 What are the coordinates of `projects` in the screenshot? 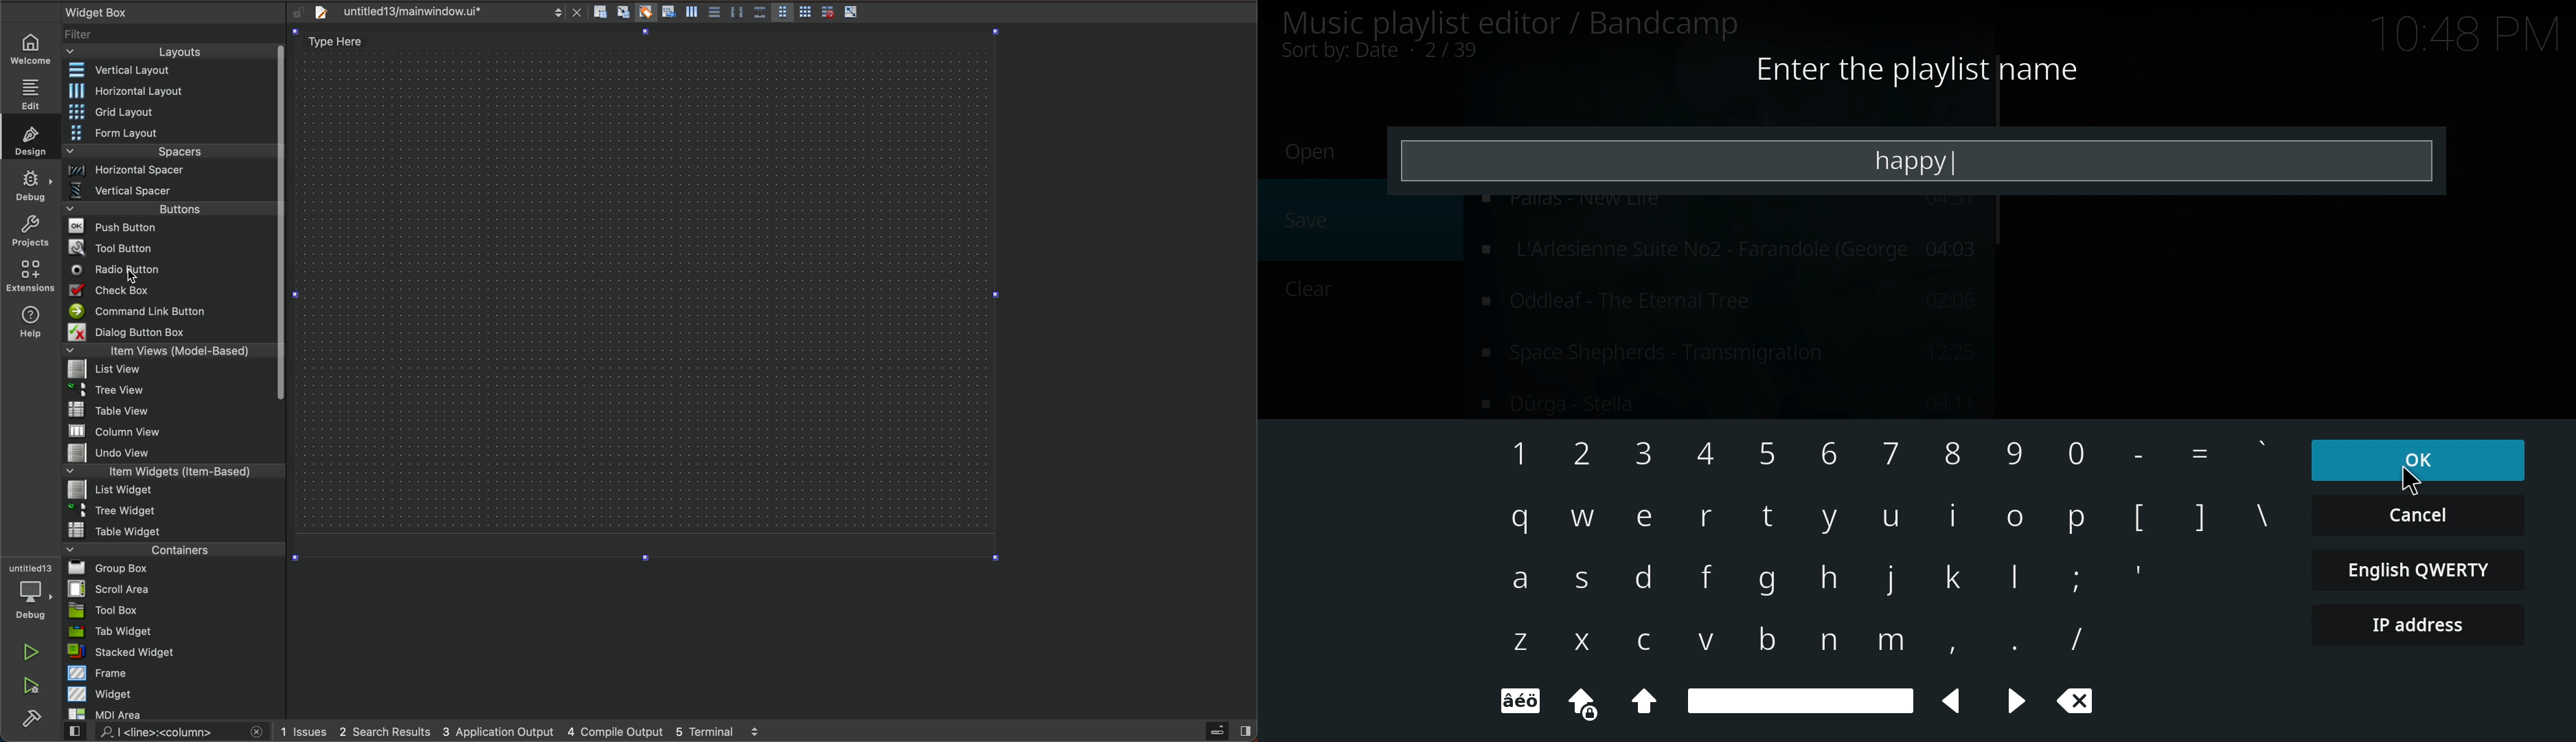 It's located at (30, 233).